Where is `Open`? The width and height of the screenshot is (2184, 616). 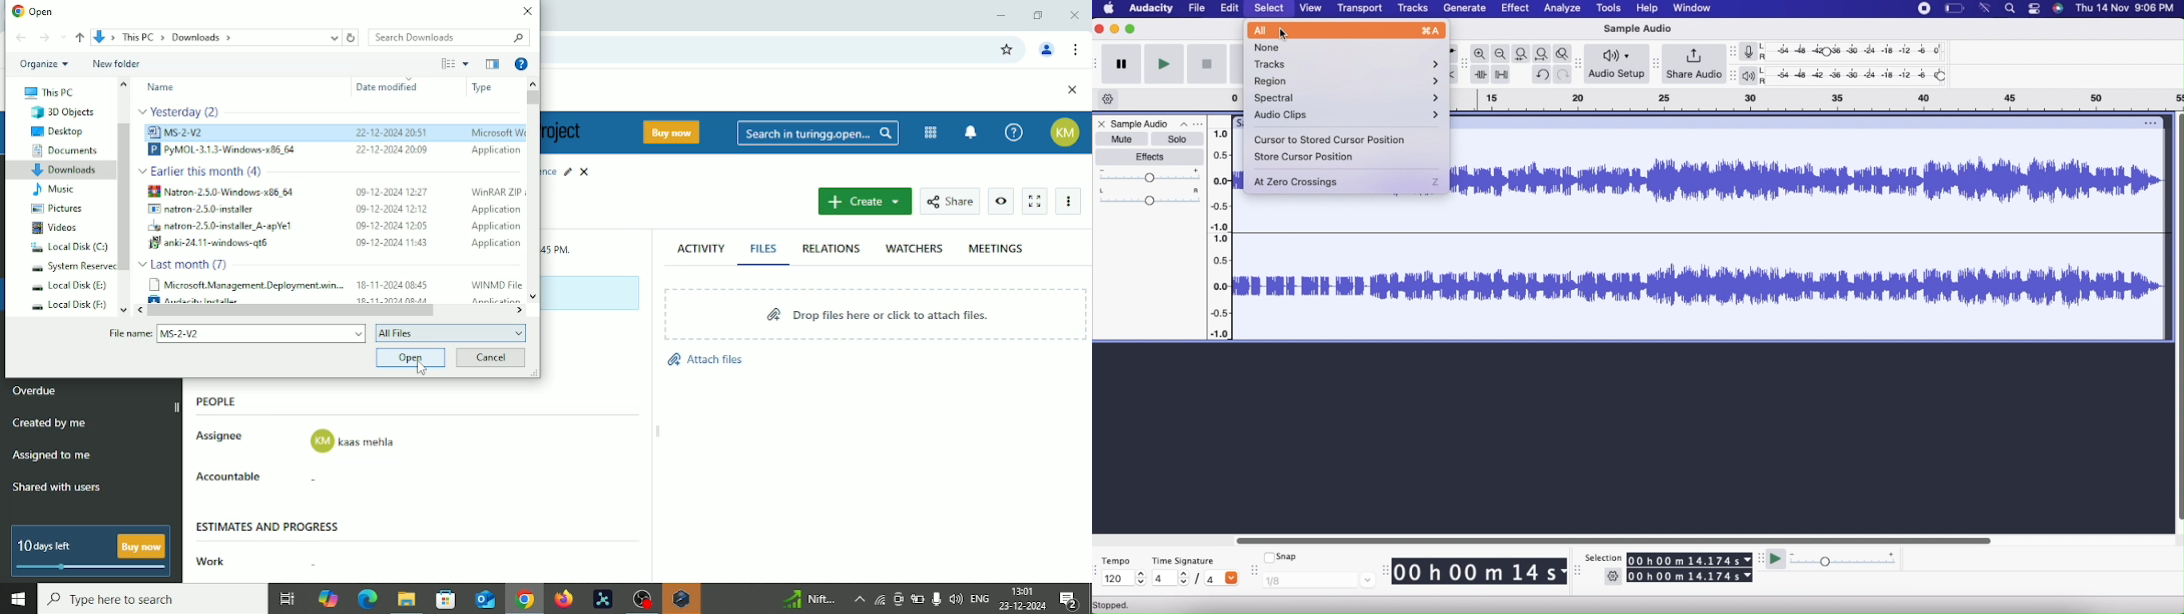
Open is located at coordinates (412, 358).